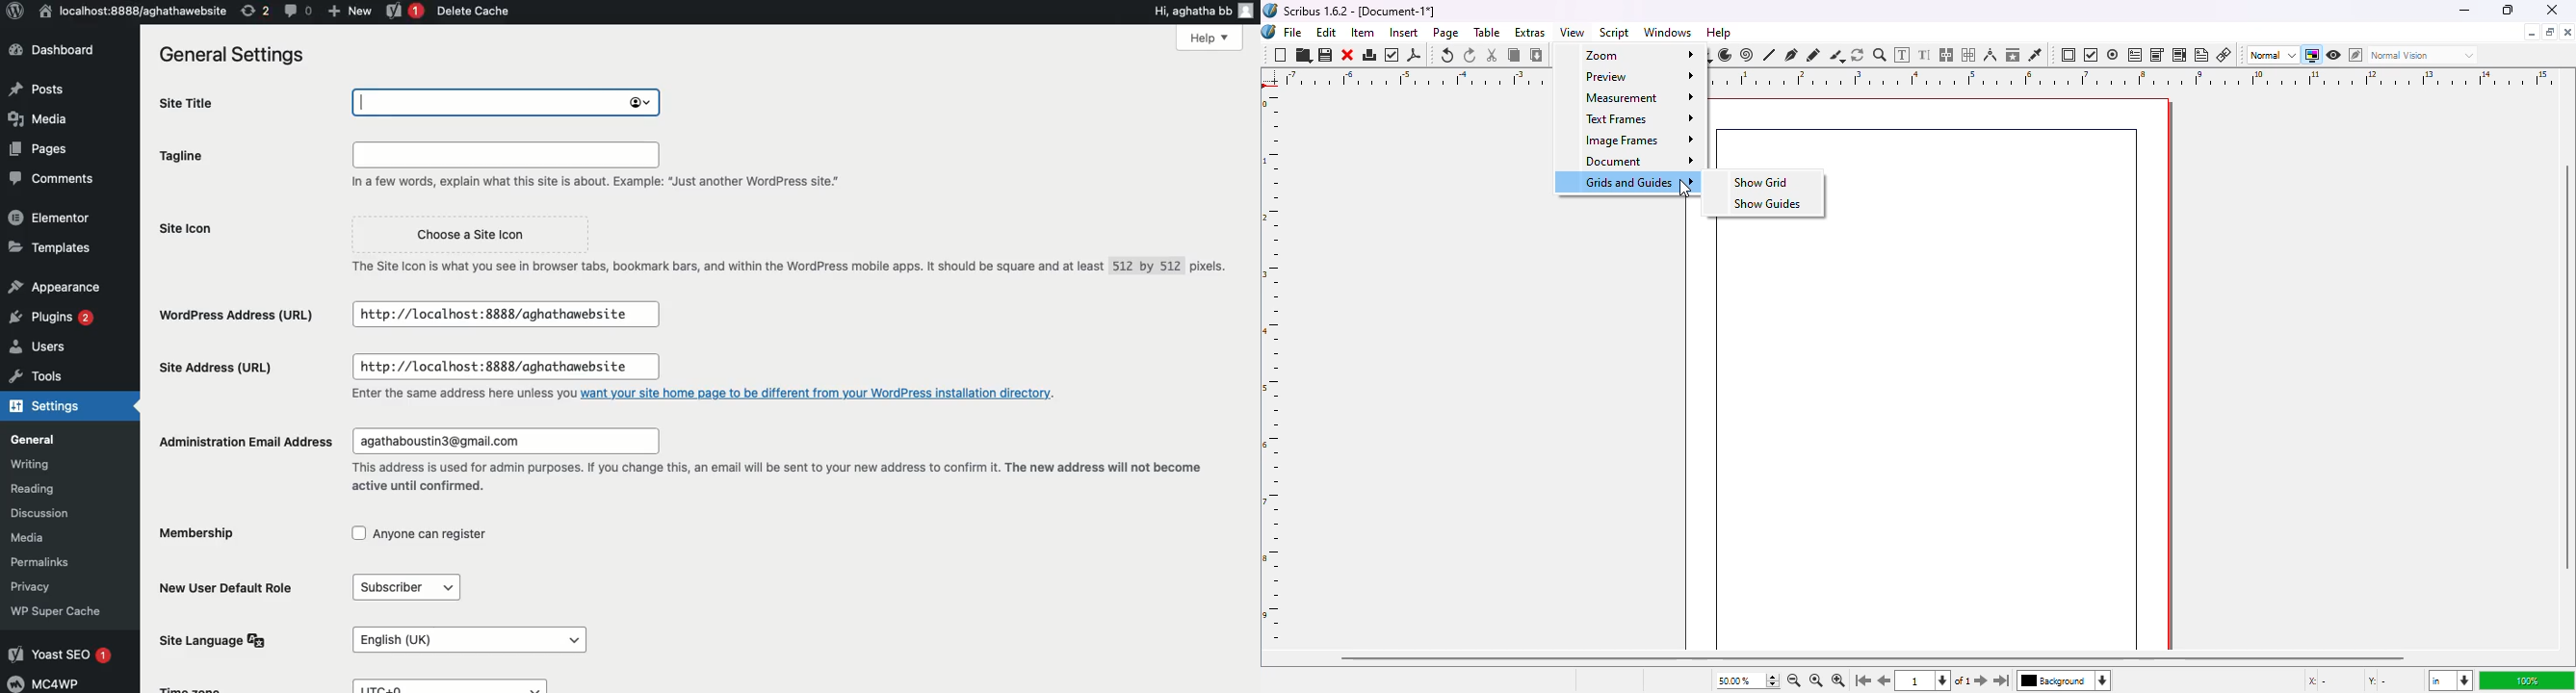  Describe the element at coordinates (1326, 56) in the screenshot. I see `save` at that location.